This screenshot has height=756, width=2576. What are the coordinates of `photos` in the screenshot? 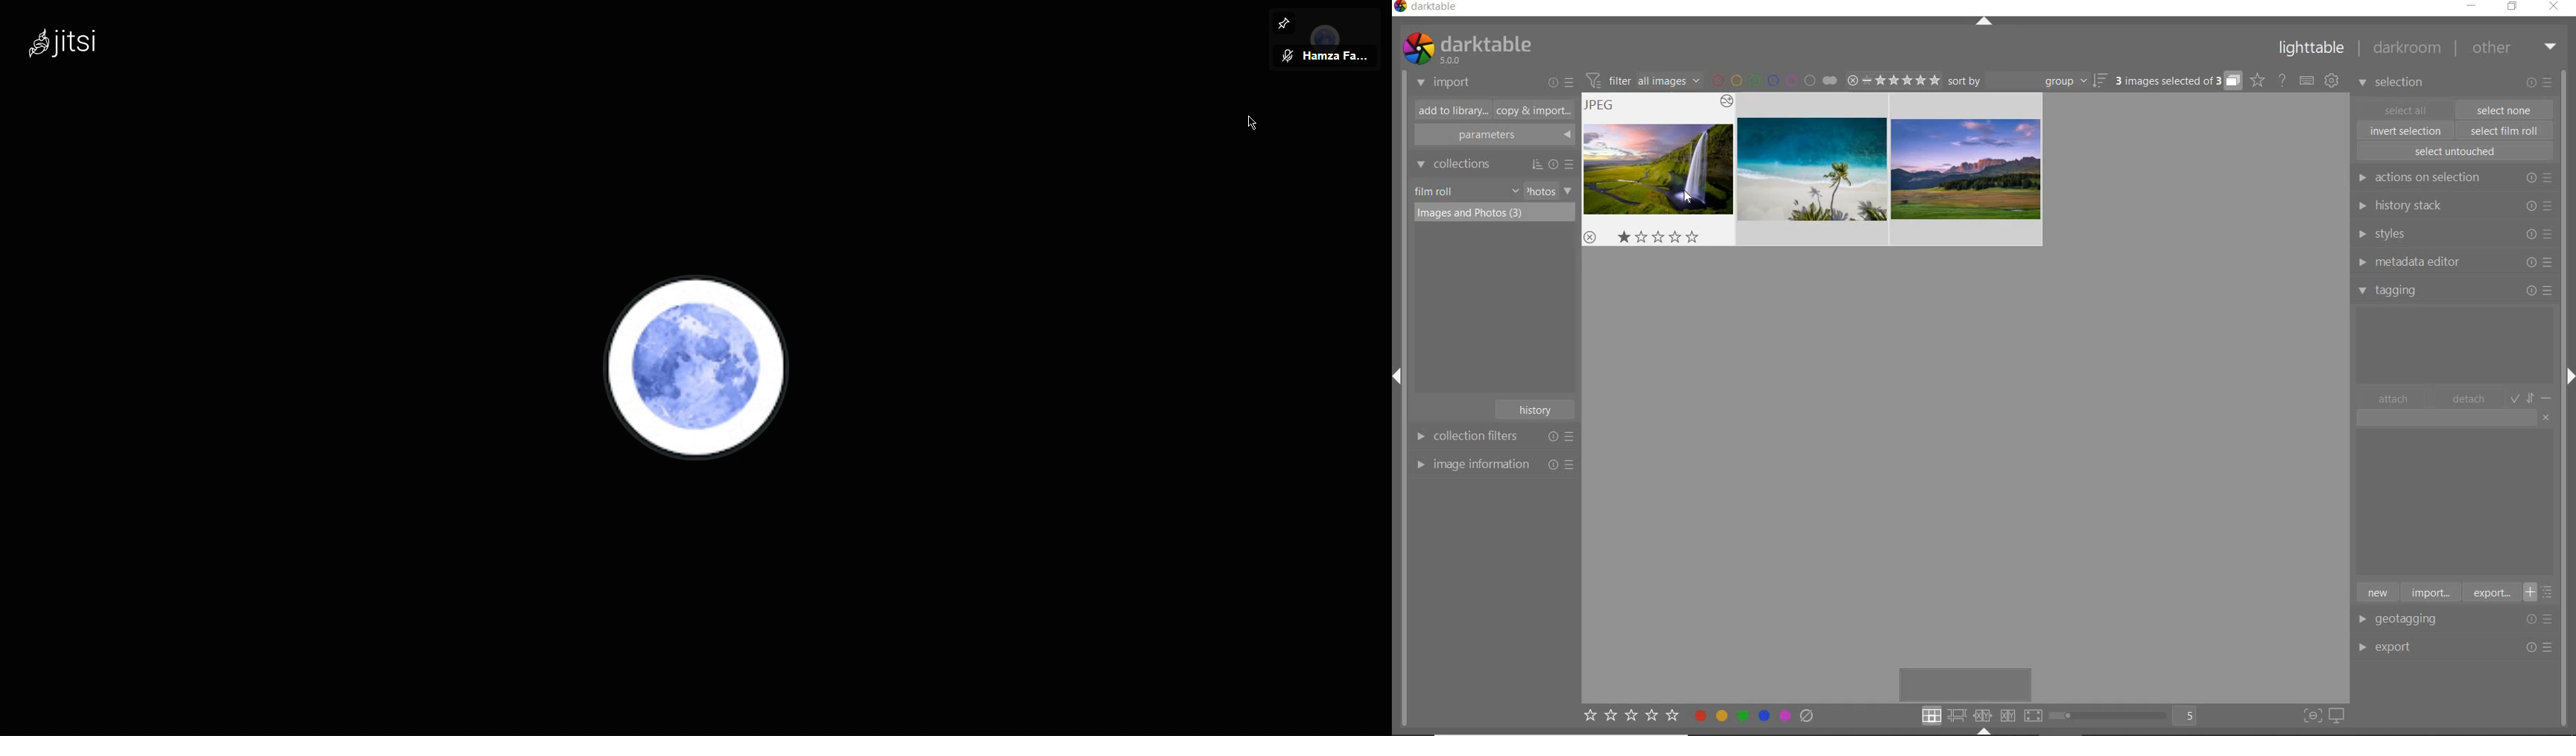 It's located at (1540, 191).